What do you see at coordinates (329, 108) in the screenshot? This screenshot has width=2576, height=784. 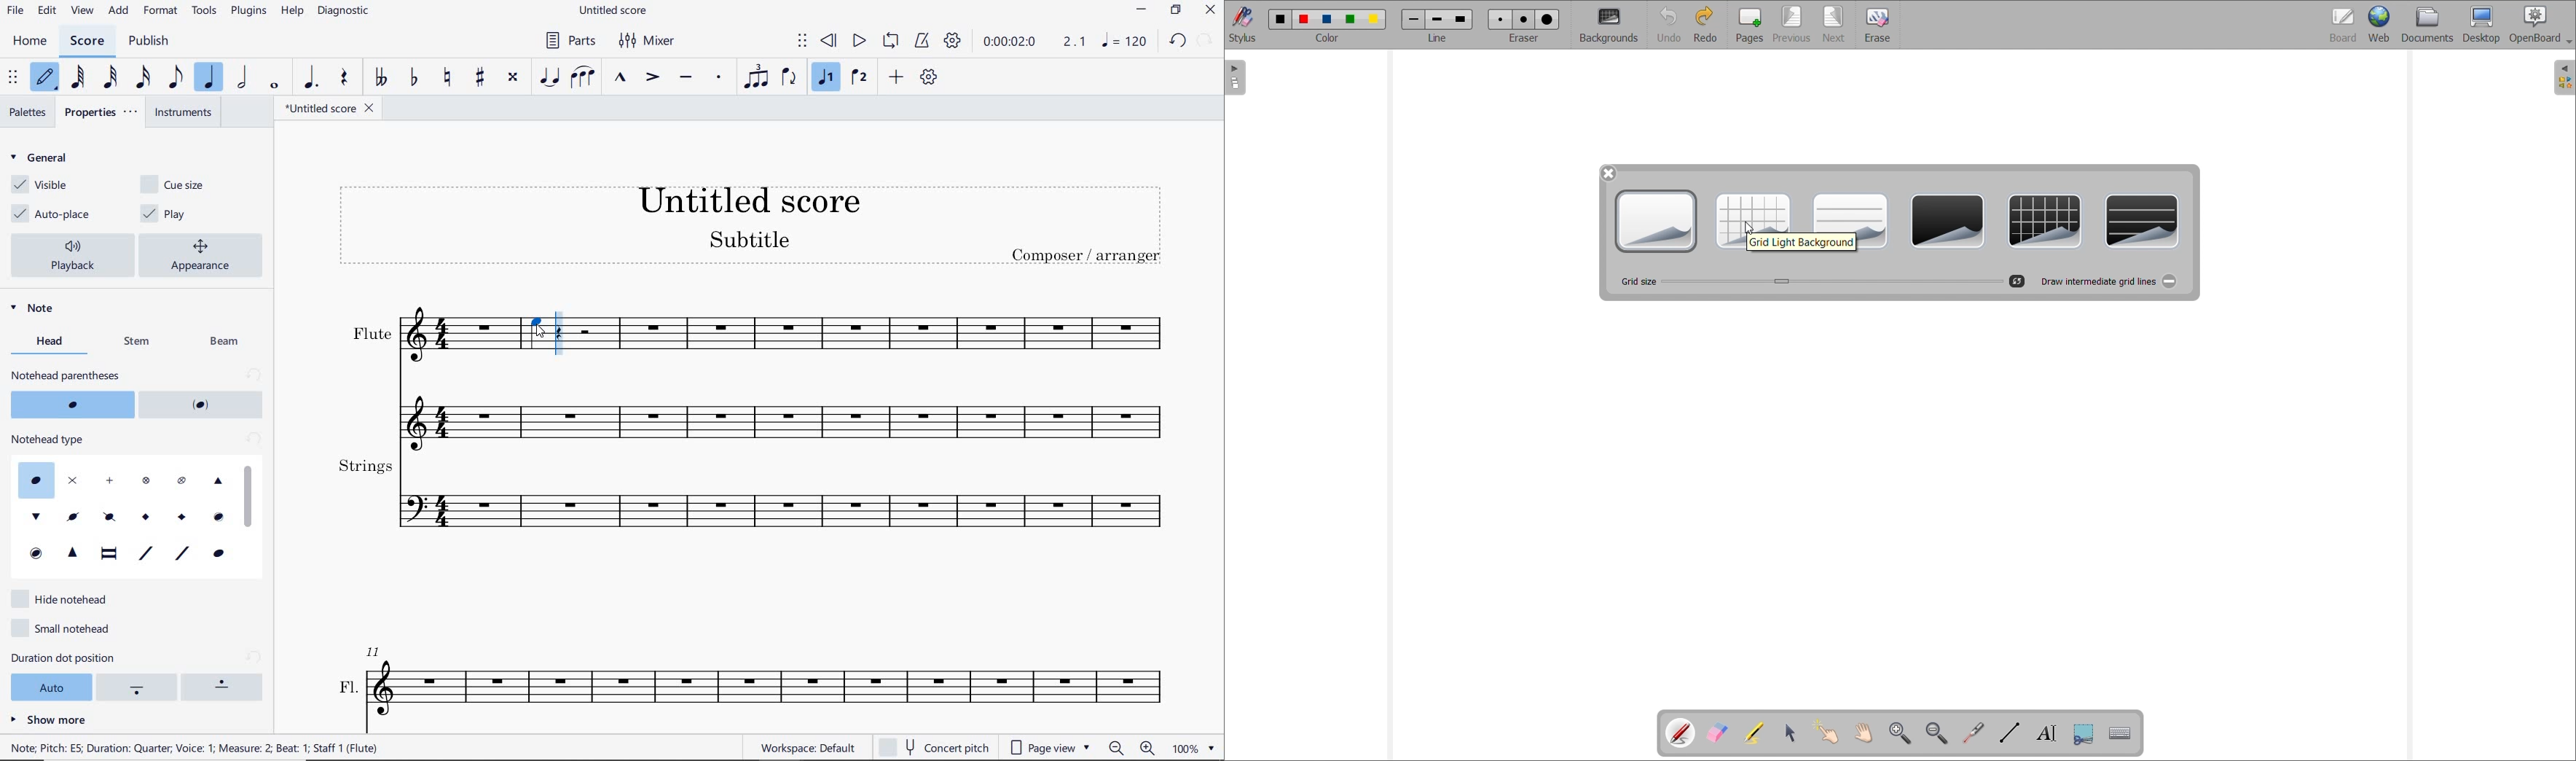 I see `FILE NAME` at bounding box center [329, 108].